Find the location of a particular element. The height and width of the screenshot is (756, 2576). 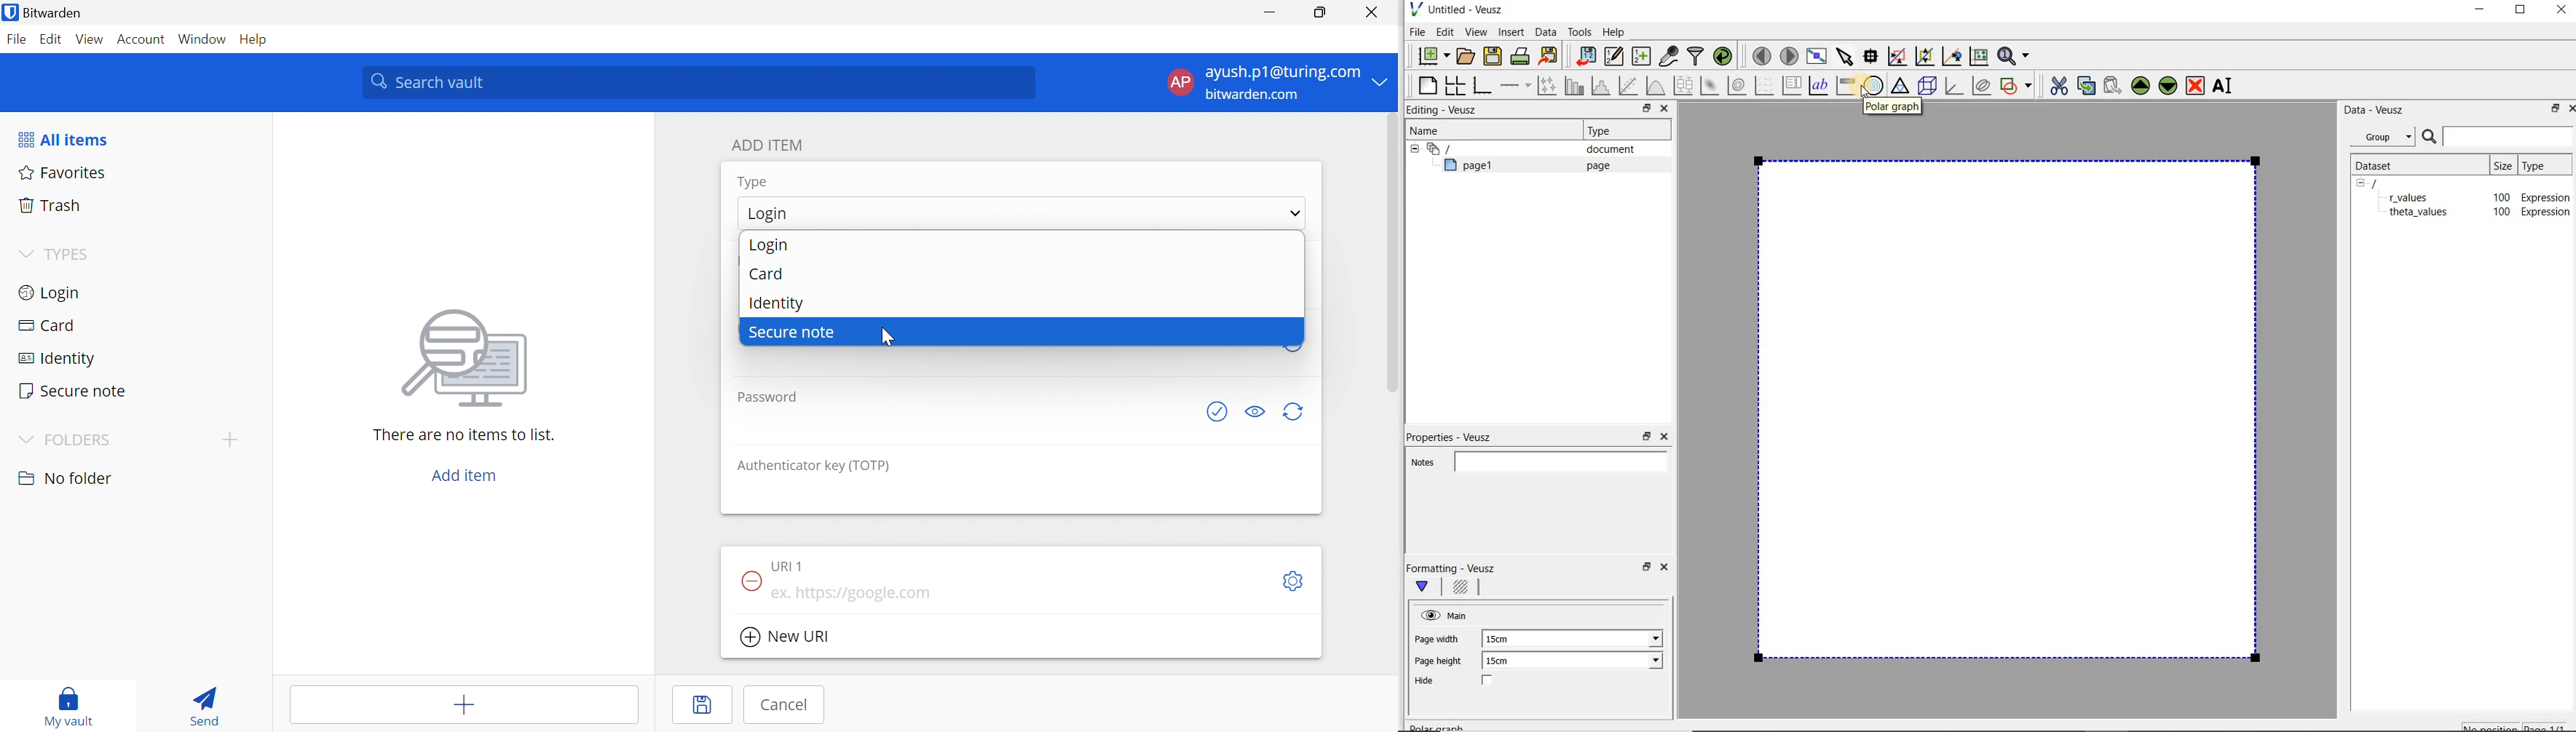

Zoom functions menu is located at coordinates (2015, 53).